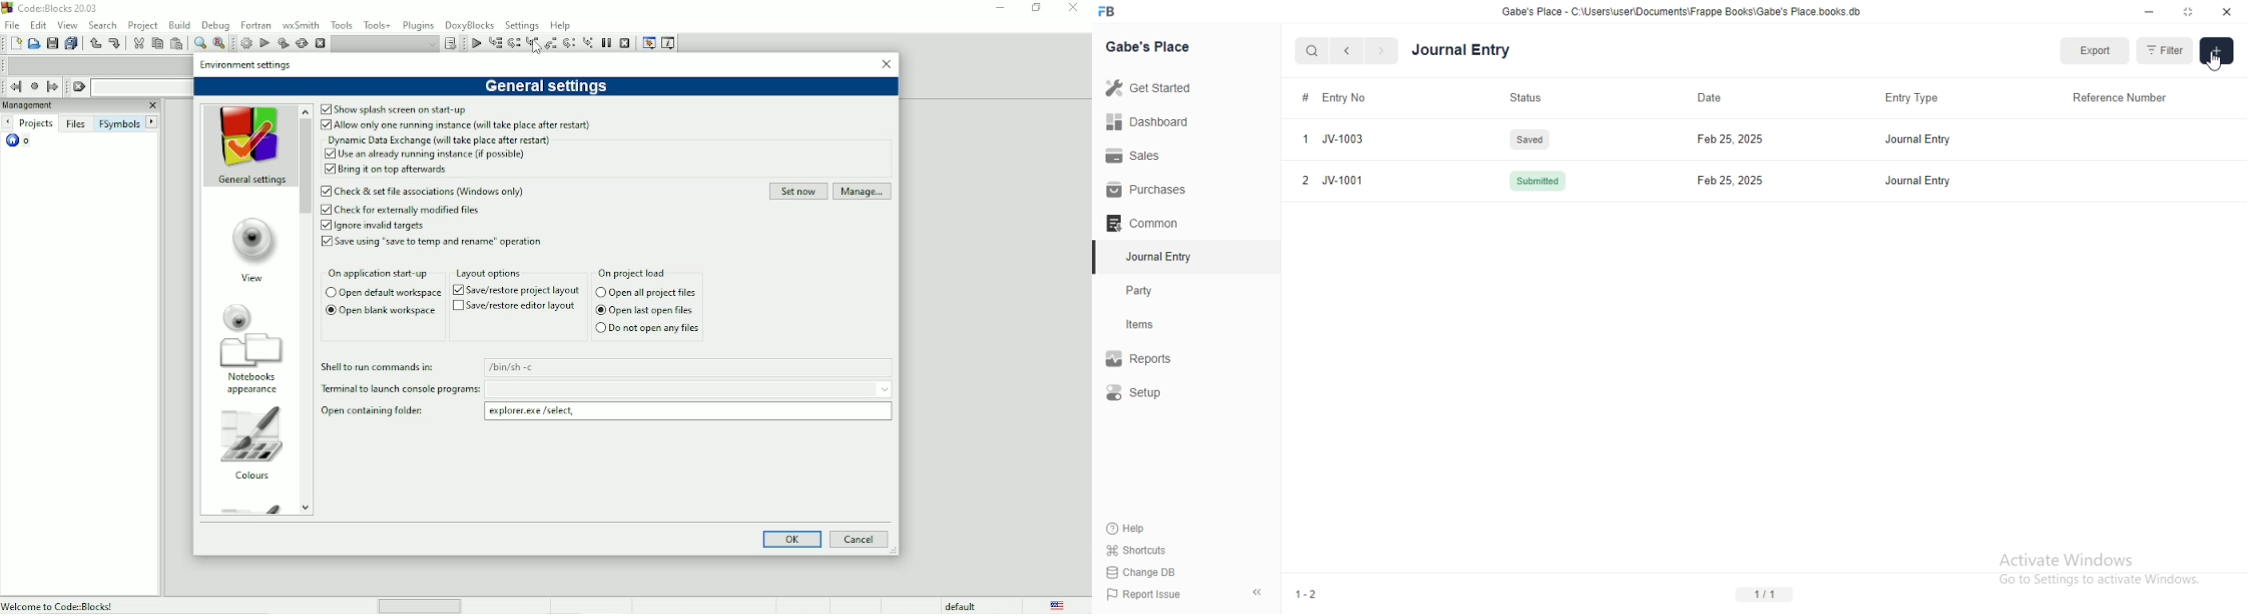 The height and width of the screenshot is (616, 2268). I want to click on Undo, so click(93, 43).